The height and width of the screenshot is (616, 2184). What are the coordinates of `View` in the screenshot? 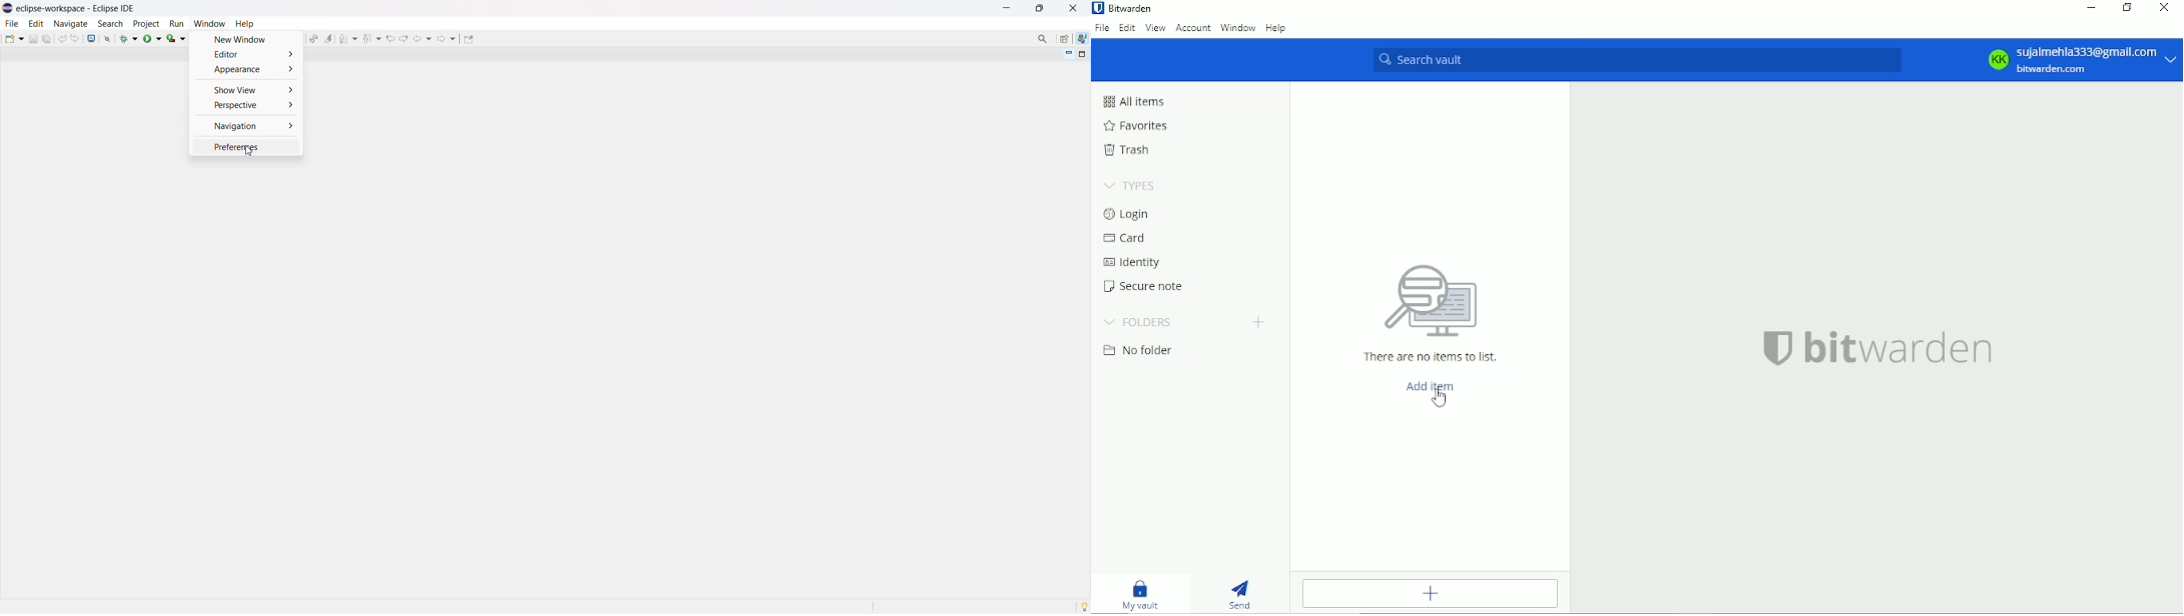 It's located at (1156, 29).